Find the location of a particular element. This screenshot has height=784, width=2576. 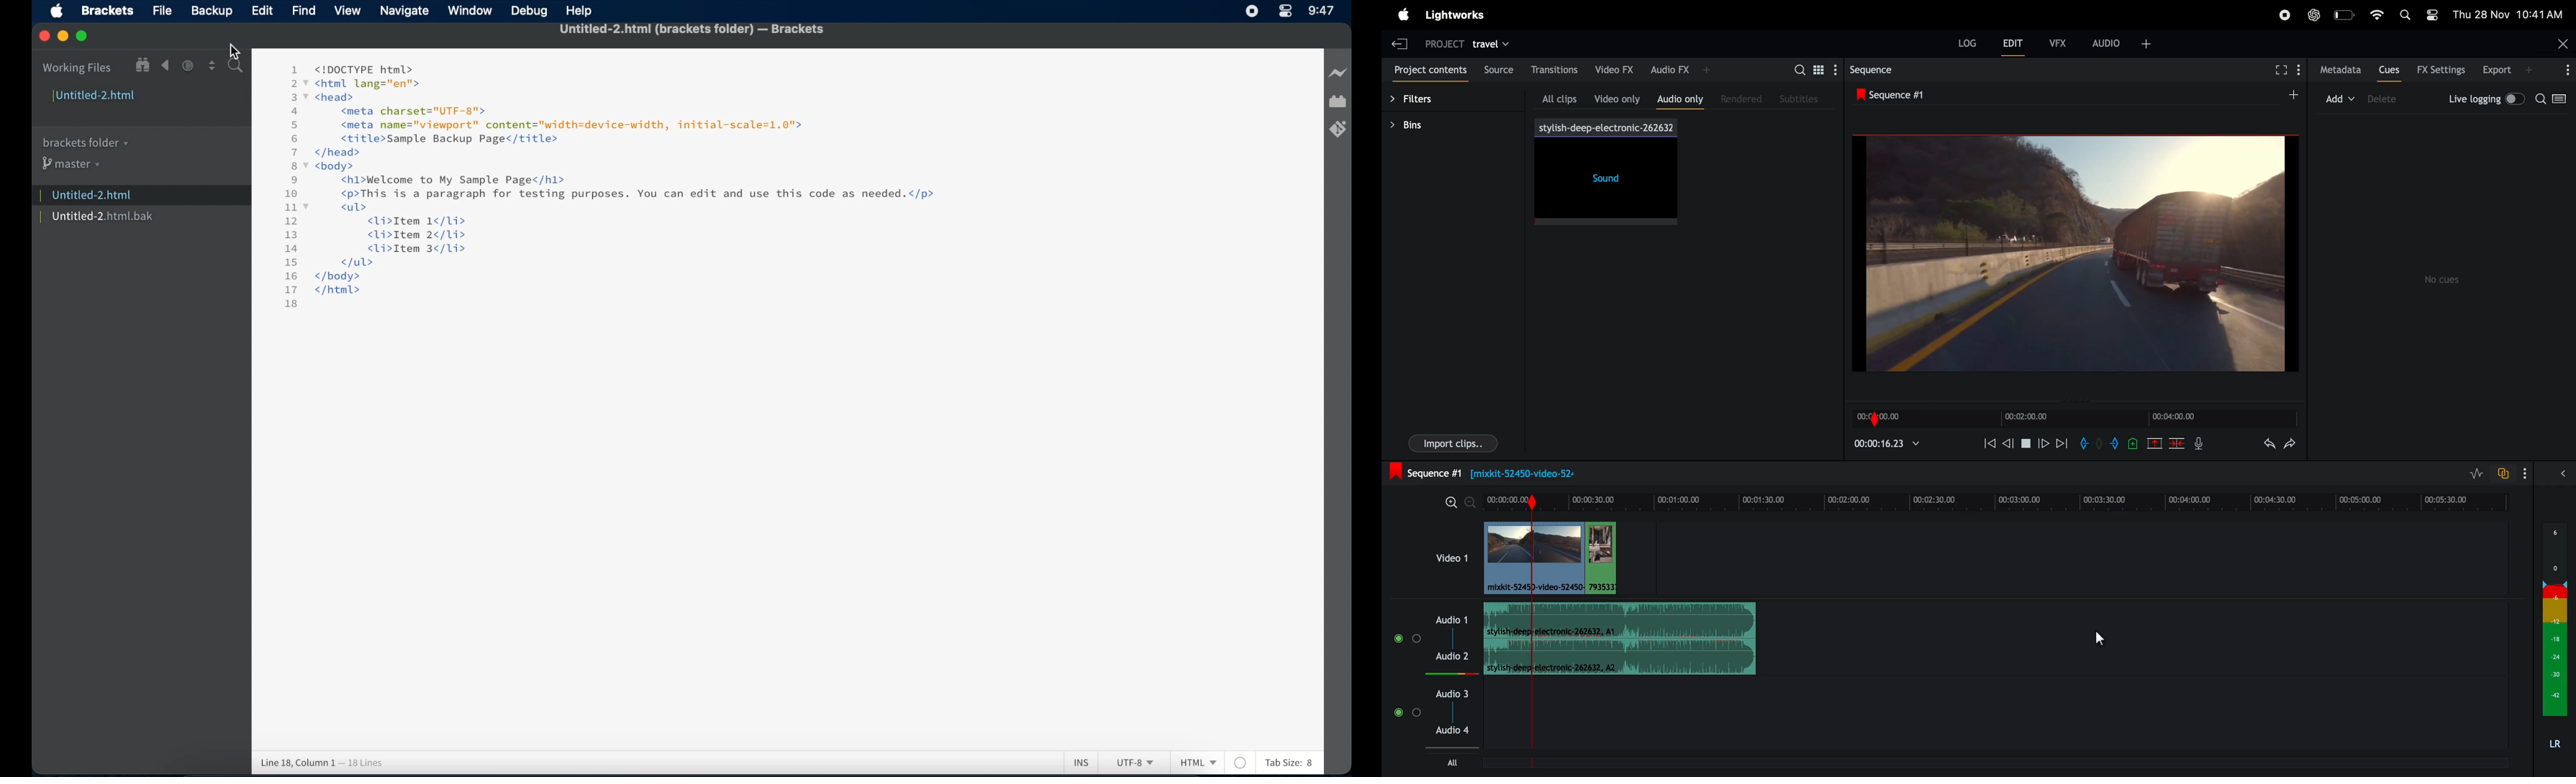

line 18, column 1 - 18 lines is located at coordinates (322, 763).